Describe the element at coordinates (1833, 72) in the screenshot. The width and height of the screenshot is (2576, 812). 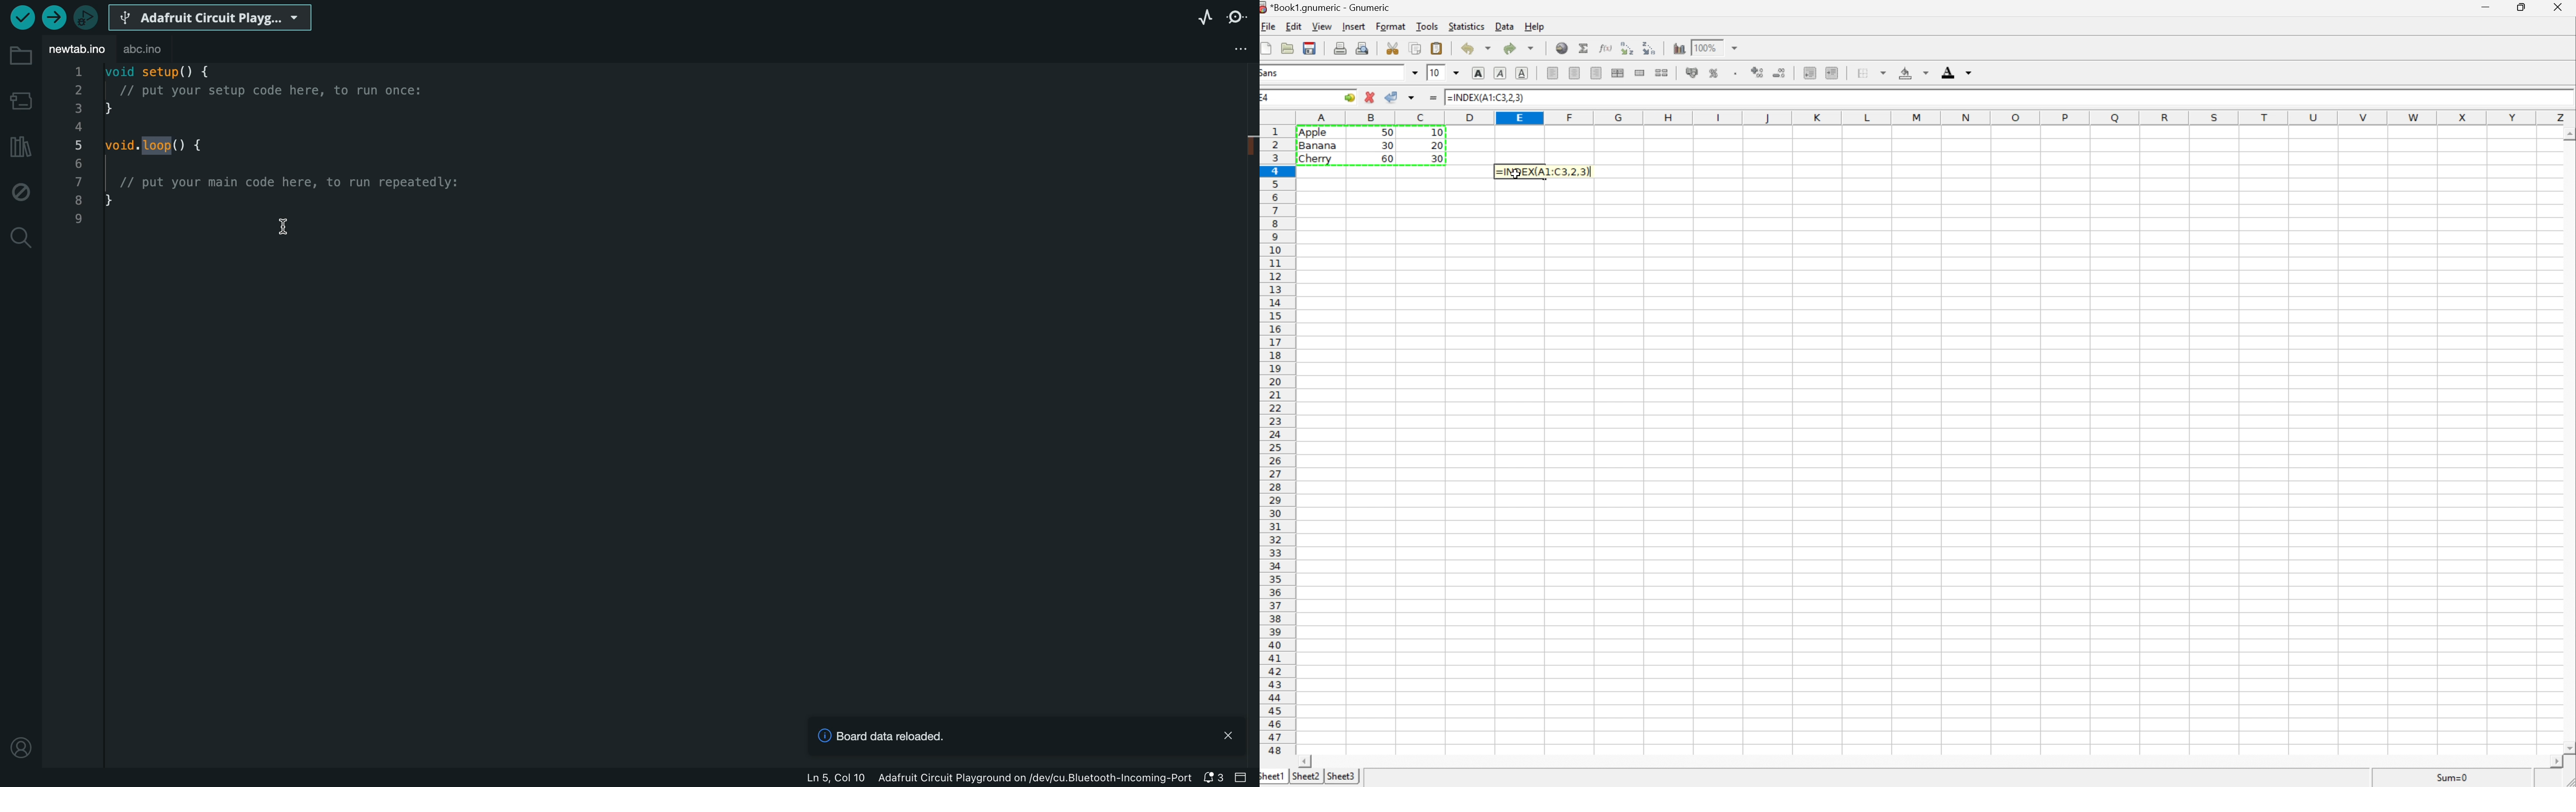
I see `increase indent` at that location.